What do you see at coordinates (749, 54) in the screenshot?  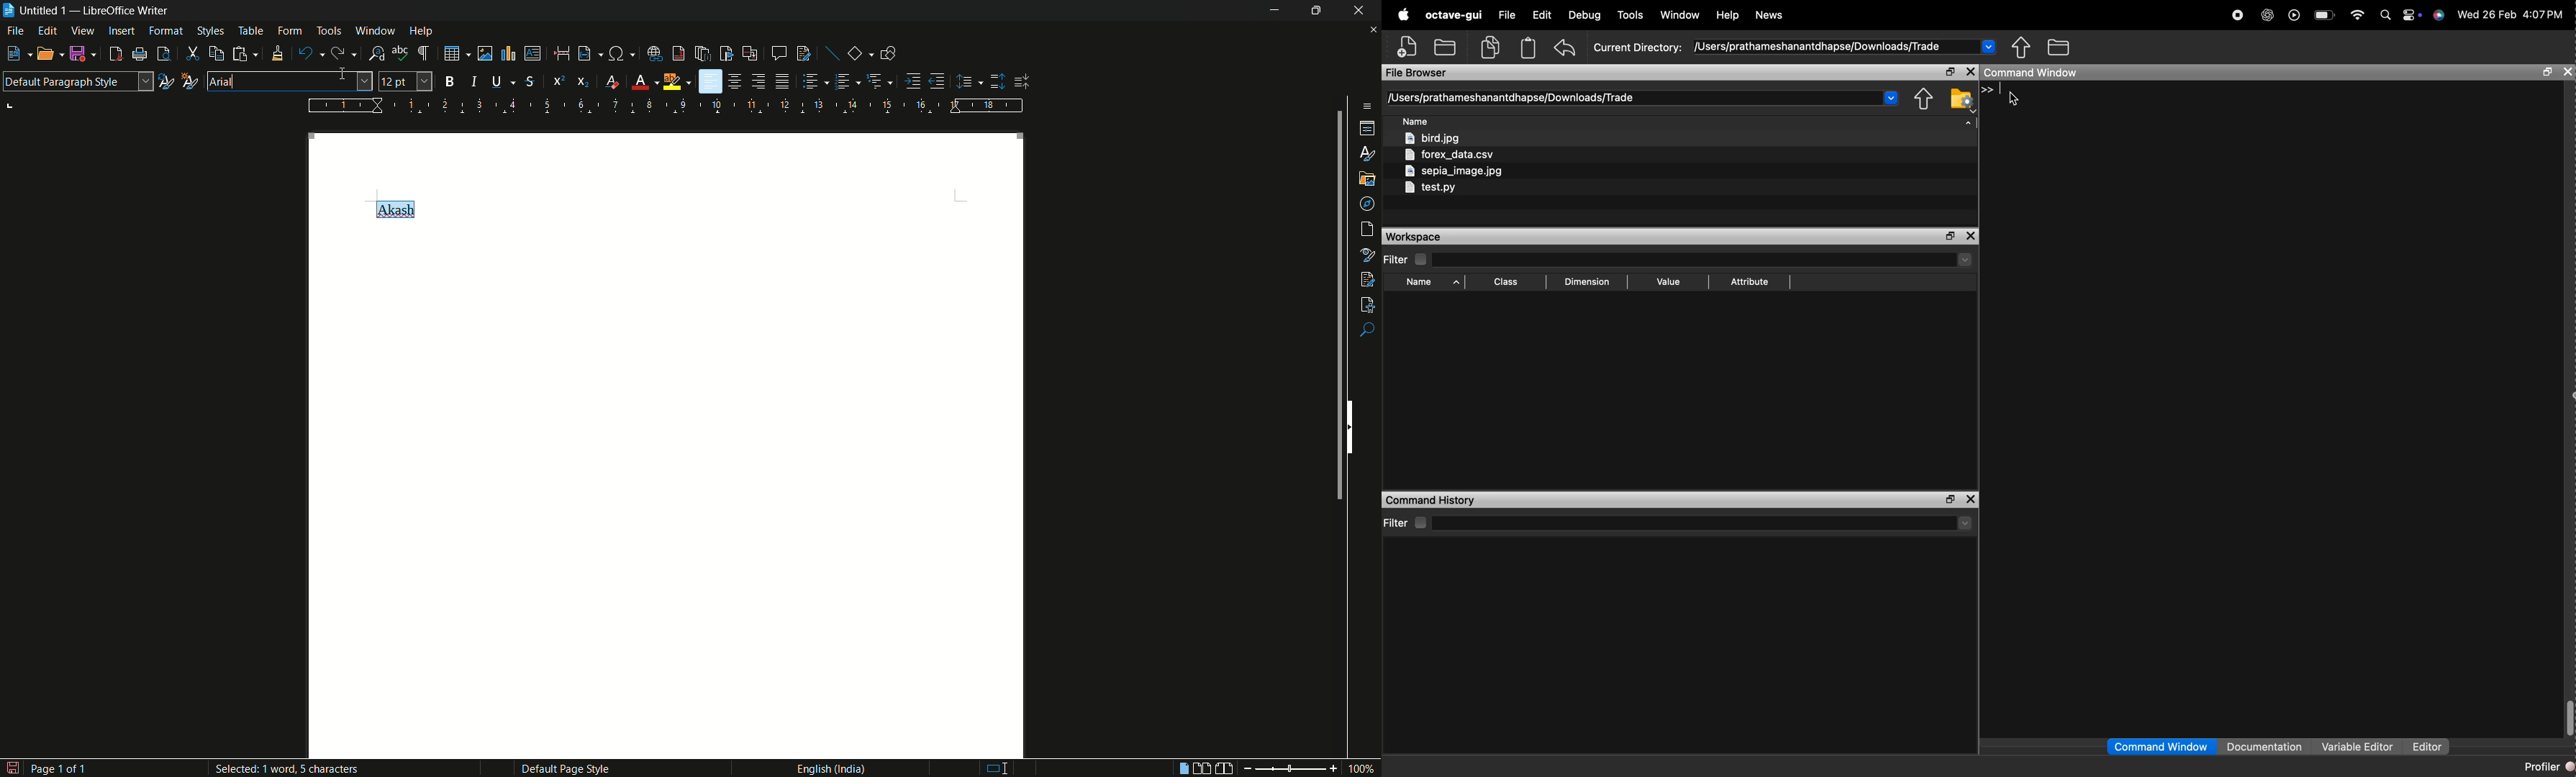 I see `insert cross reference` at bounding box center [749, 54].